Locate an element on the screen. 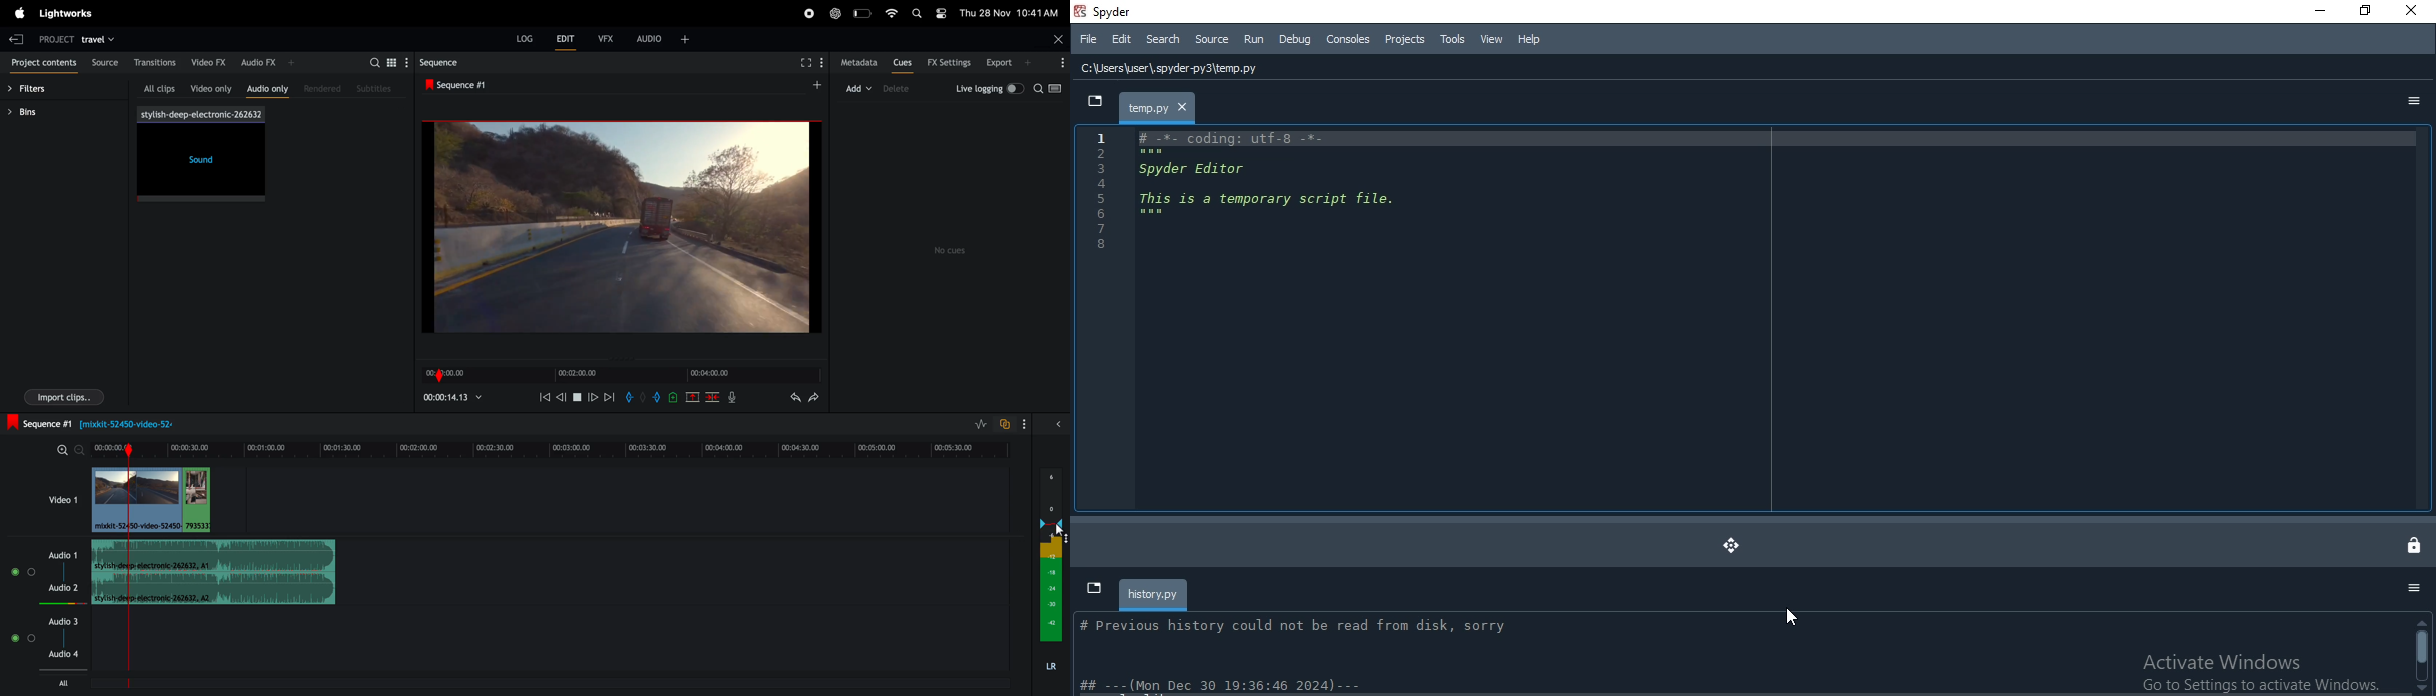 The width and height of the screenshot is (2436, 700). song title is located at coordinates (200, 114).